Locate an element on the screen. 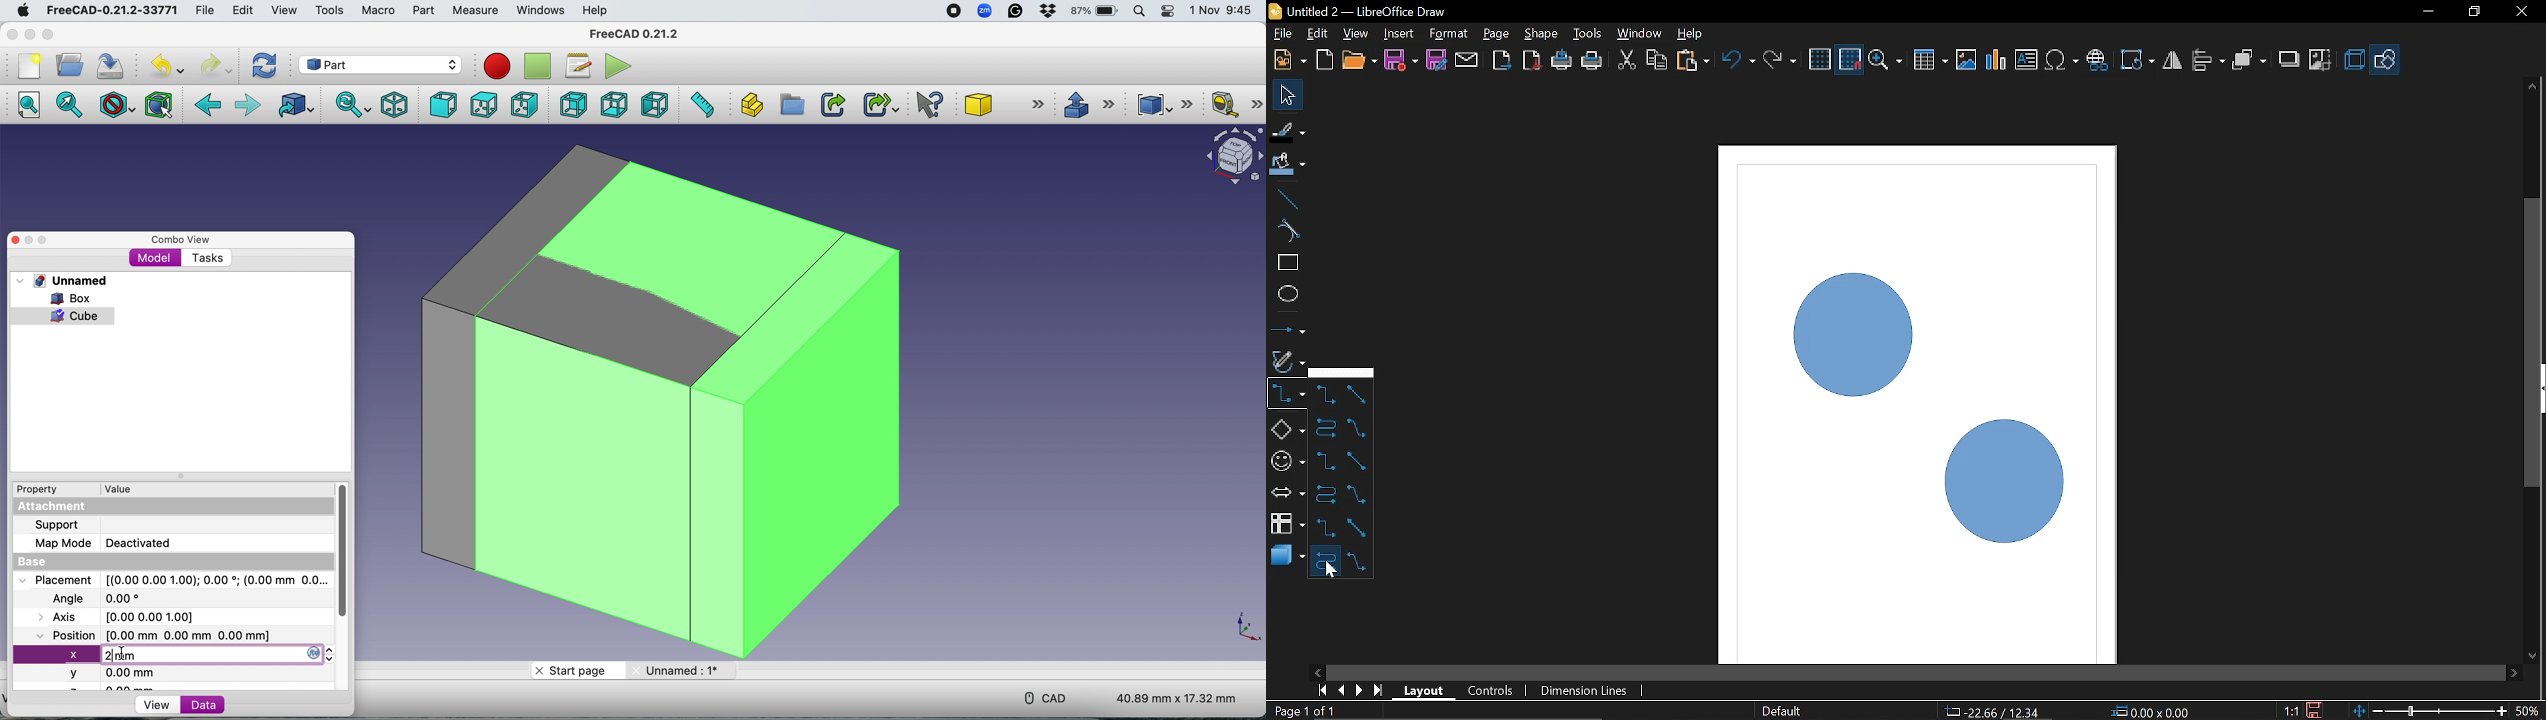  Curve is located at coordinates (1284, 229).